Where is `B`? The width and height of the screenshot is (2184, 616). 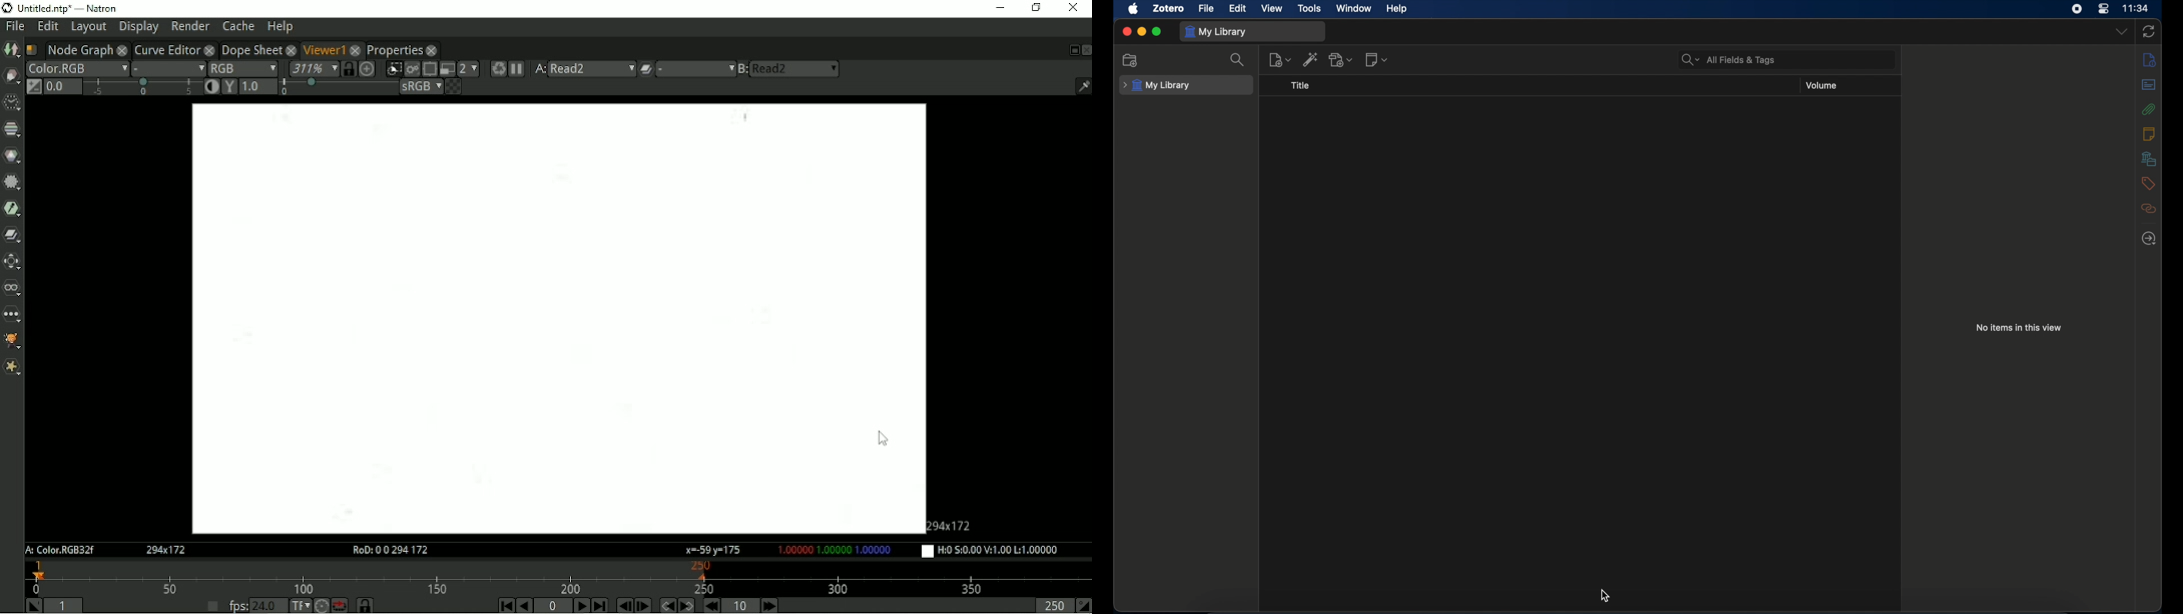
B is located at coordinates (742, 69).